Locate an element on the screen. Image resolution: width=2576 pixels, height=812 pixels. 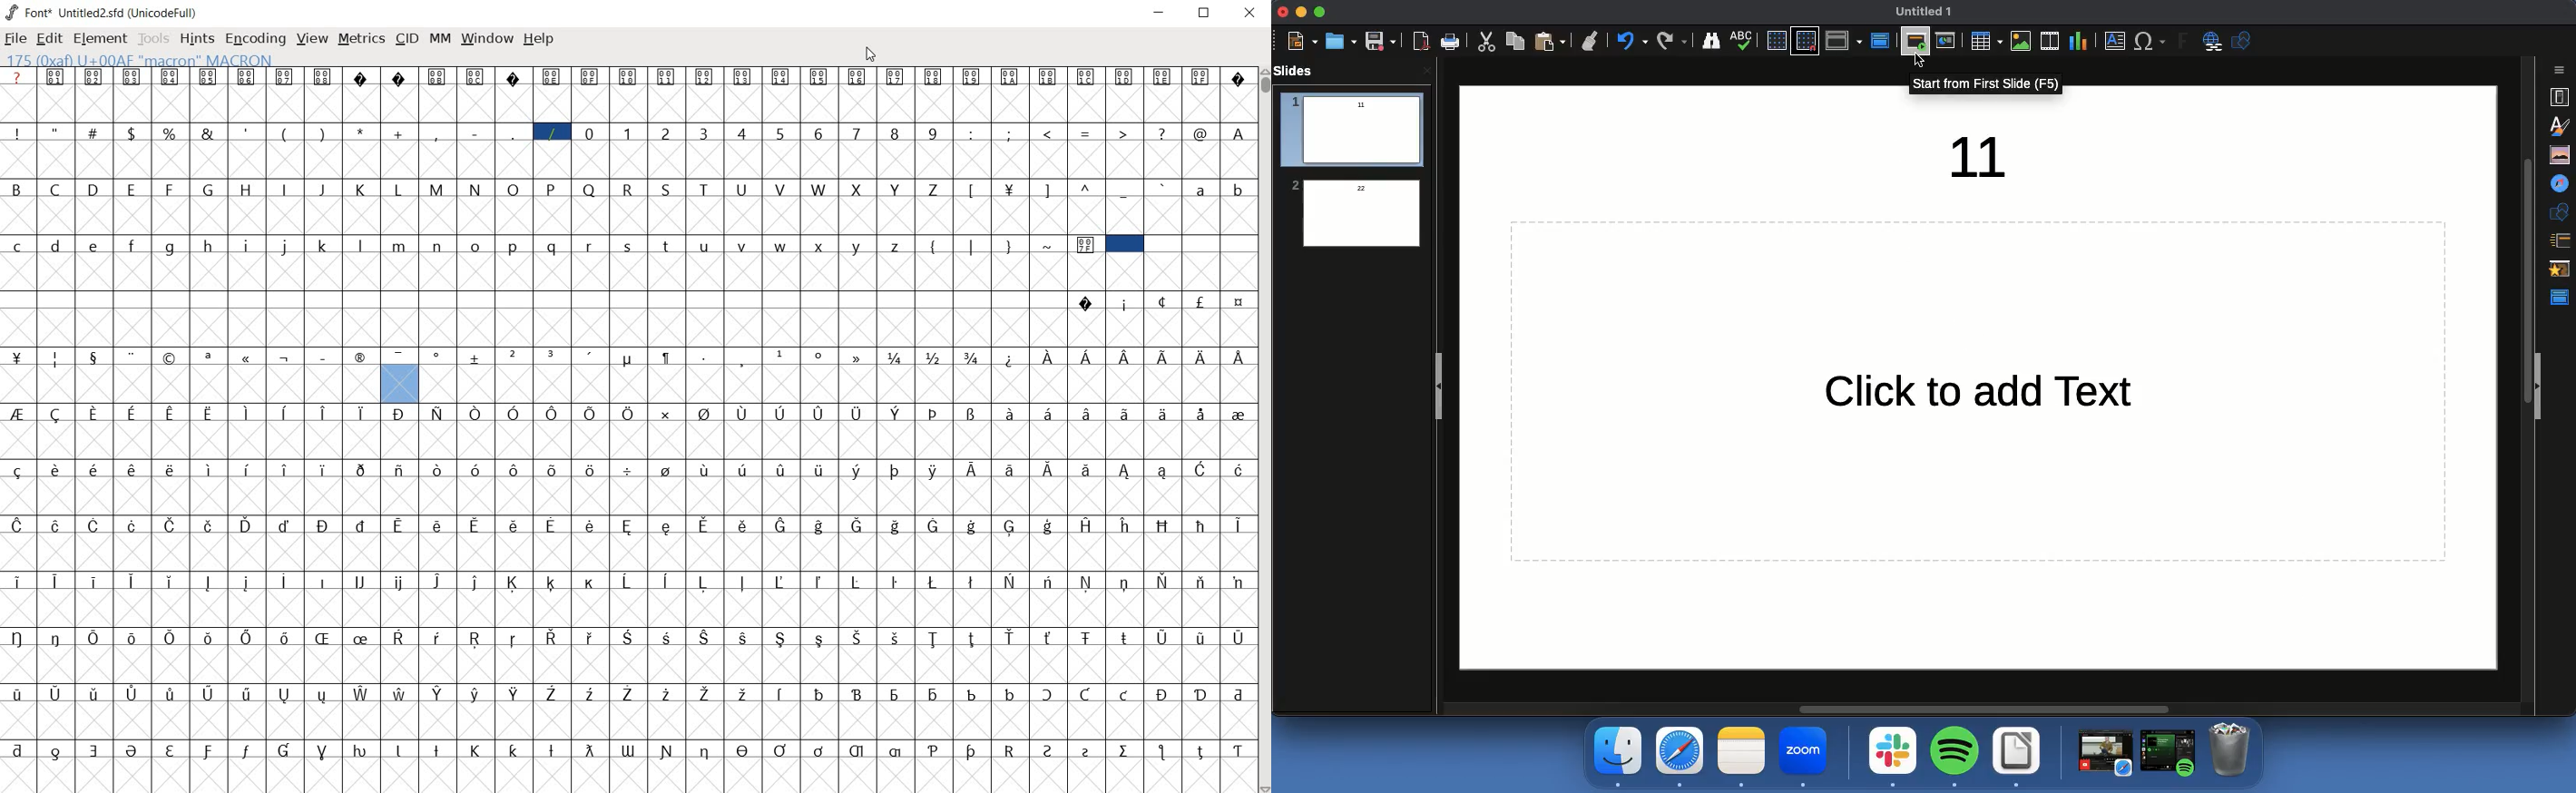
Symbol is located at coordinates (668, 468).